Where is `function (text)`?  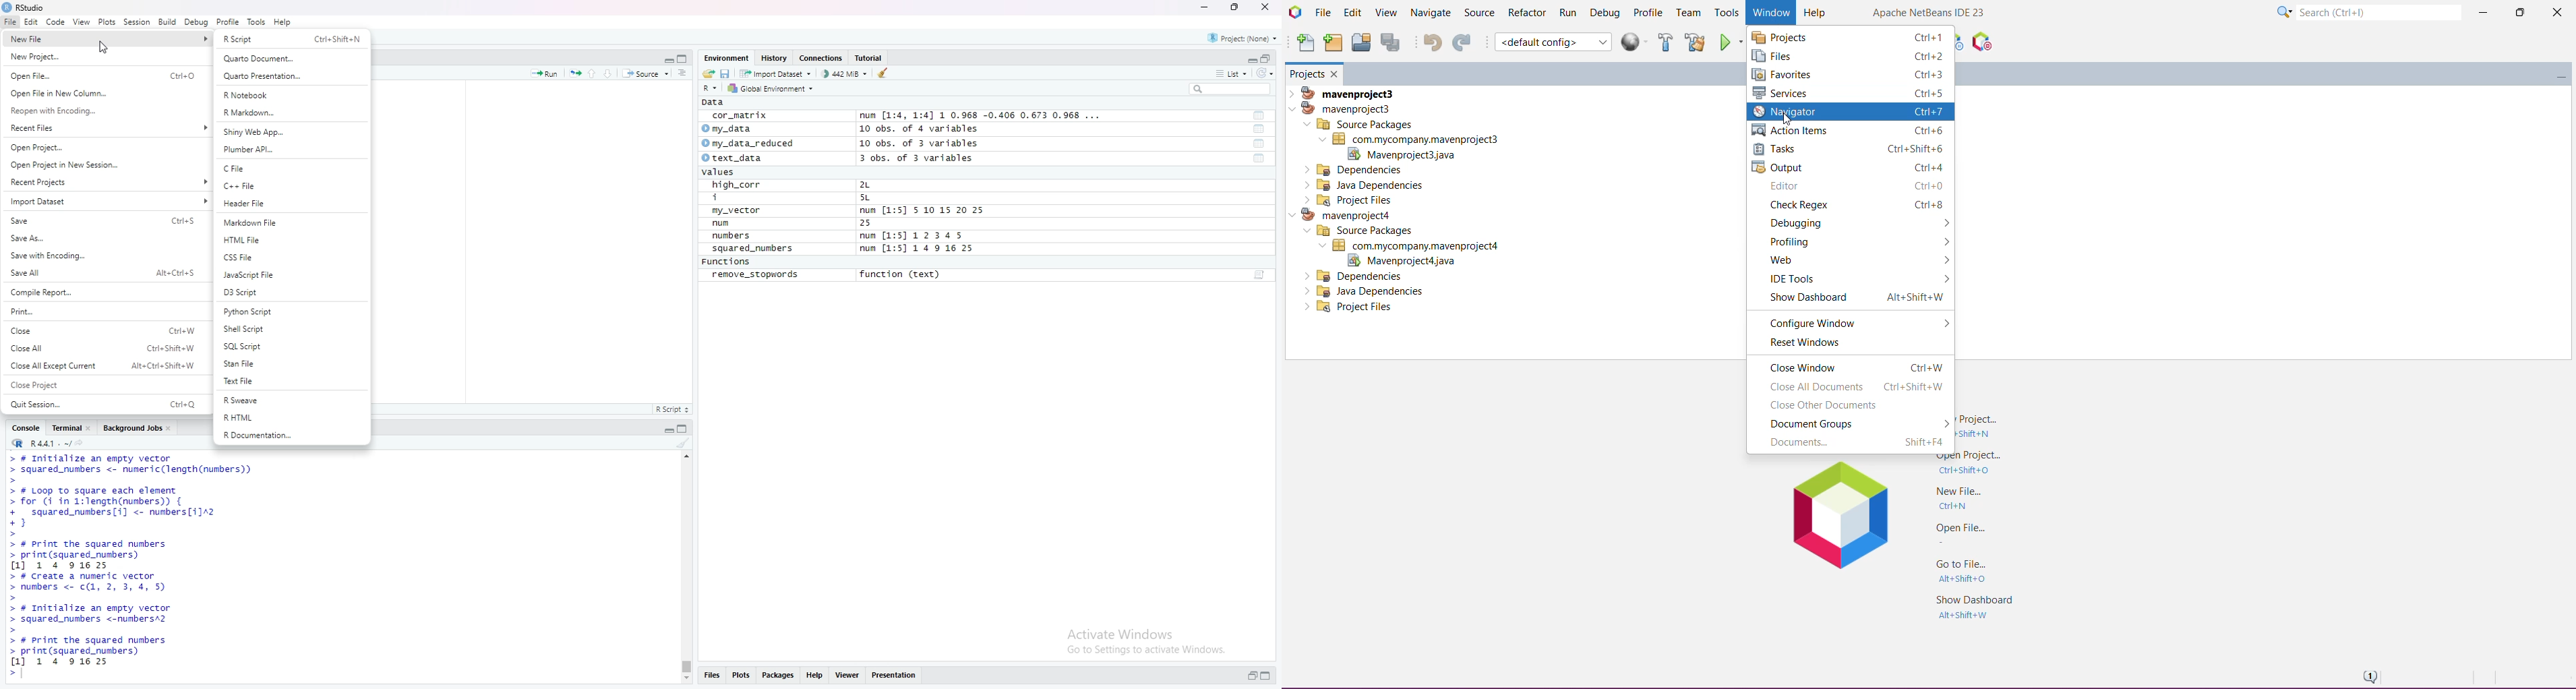 function (text) is located at coordinates (903, 276).